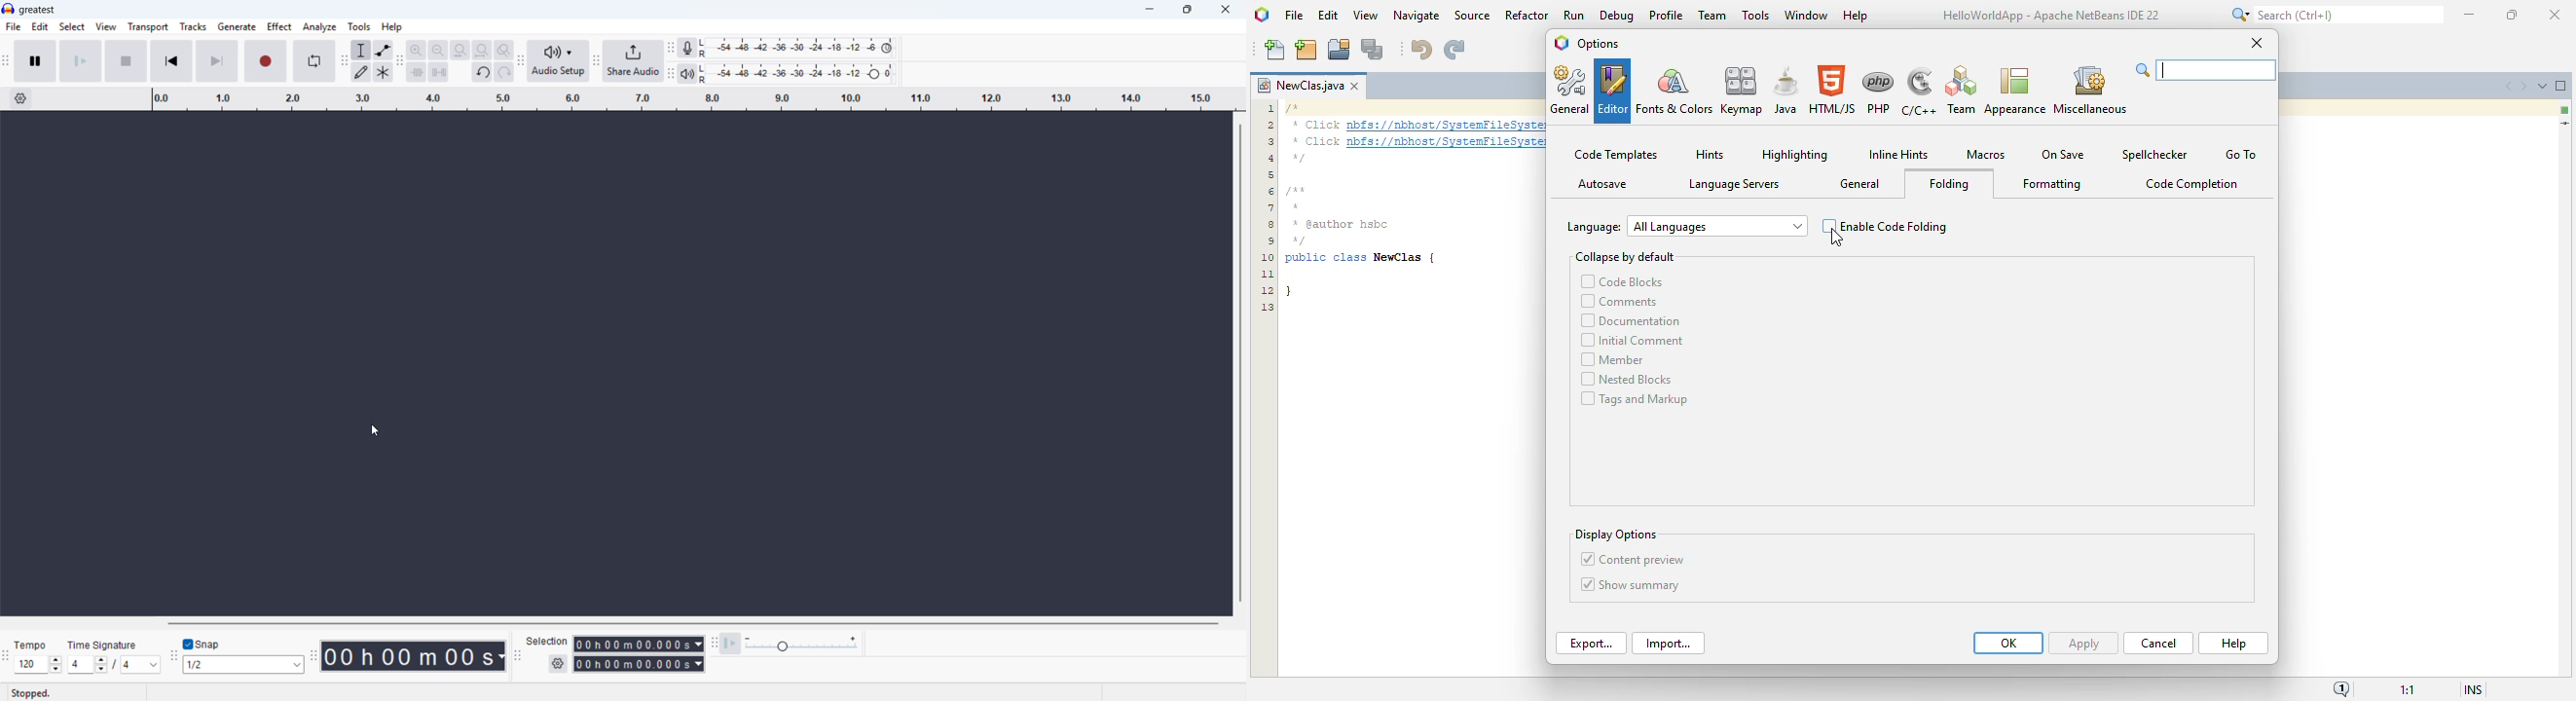  I want to click on Edit , so click(40, 27).